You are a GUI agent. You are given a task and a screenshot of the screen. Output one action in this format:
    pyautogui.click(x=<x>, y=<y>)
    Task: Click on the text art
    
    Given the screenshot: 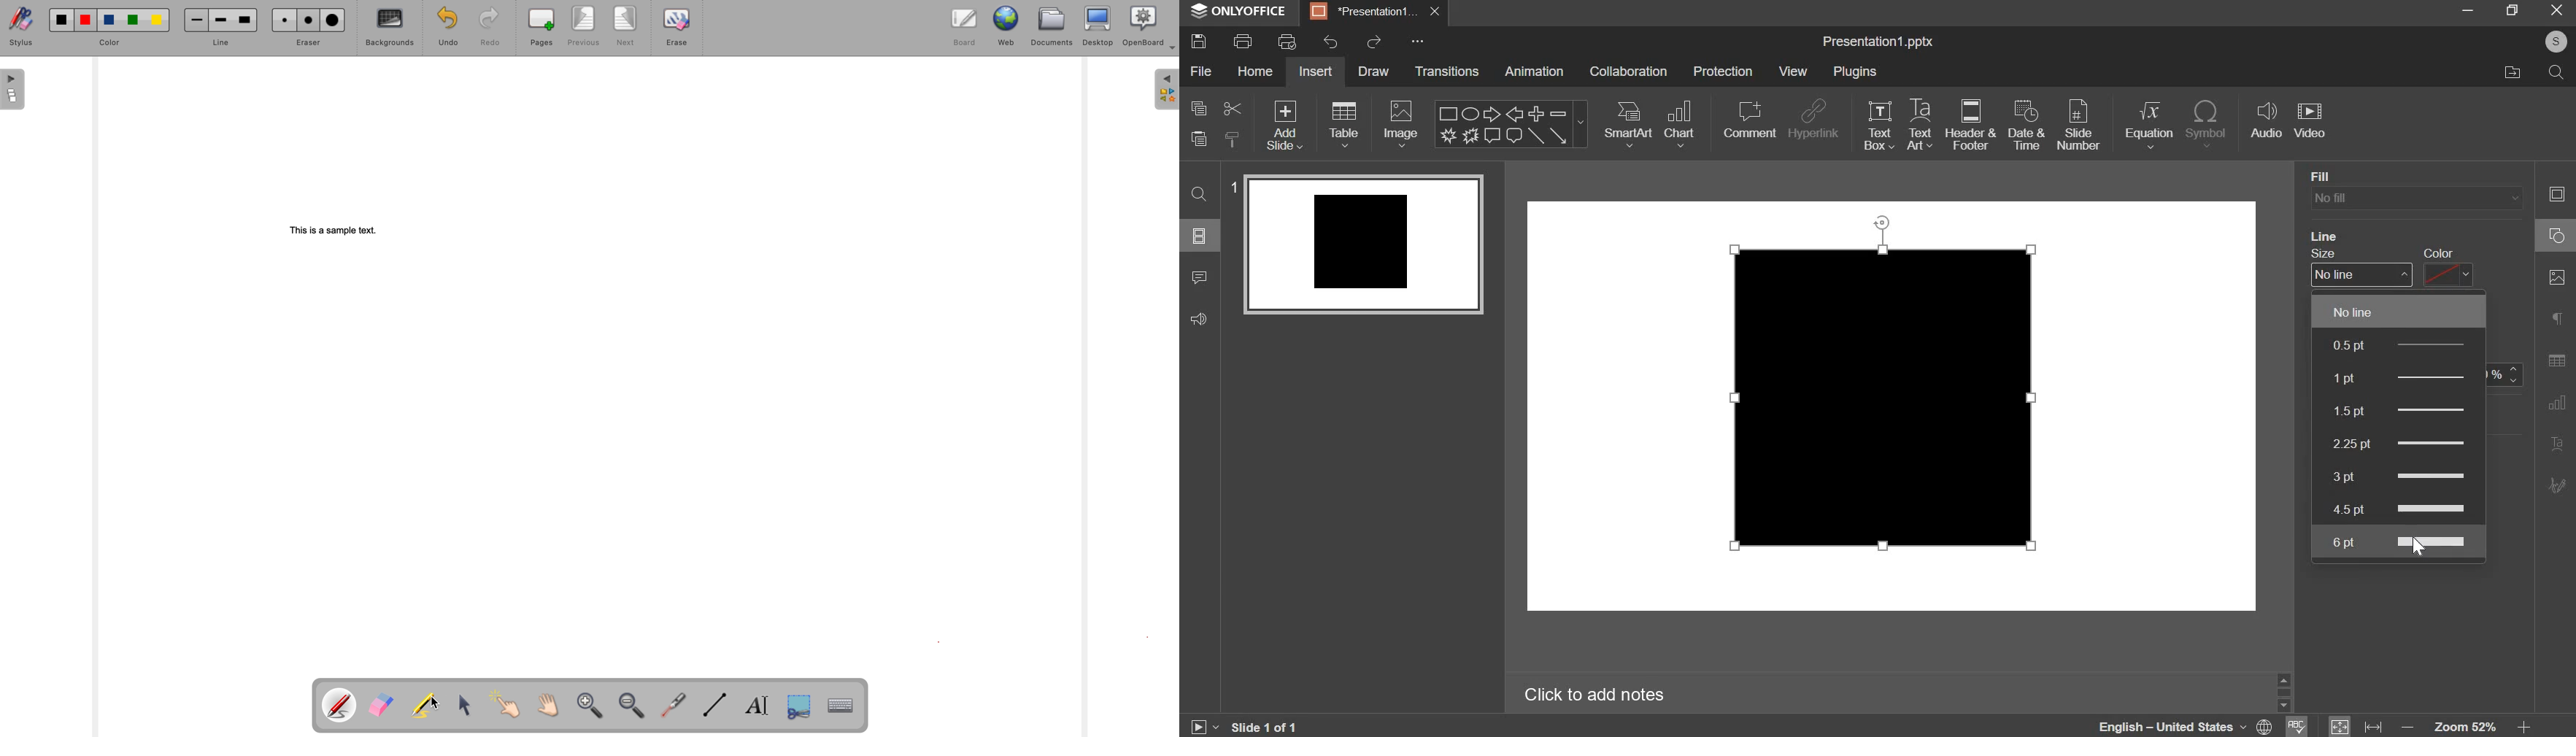 What is the action you would take?
    pyautogui.click(x=1920, y=126)
    